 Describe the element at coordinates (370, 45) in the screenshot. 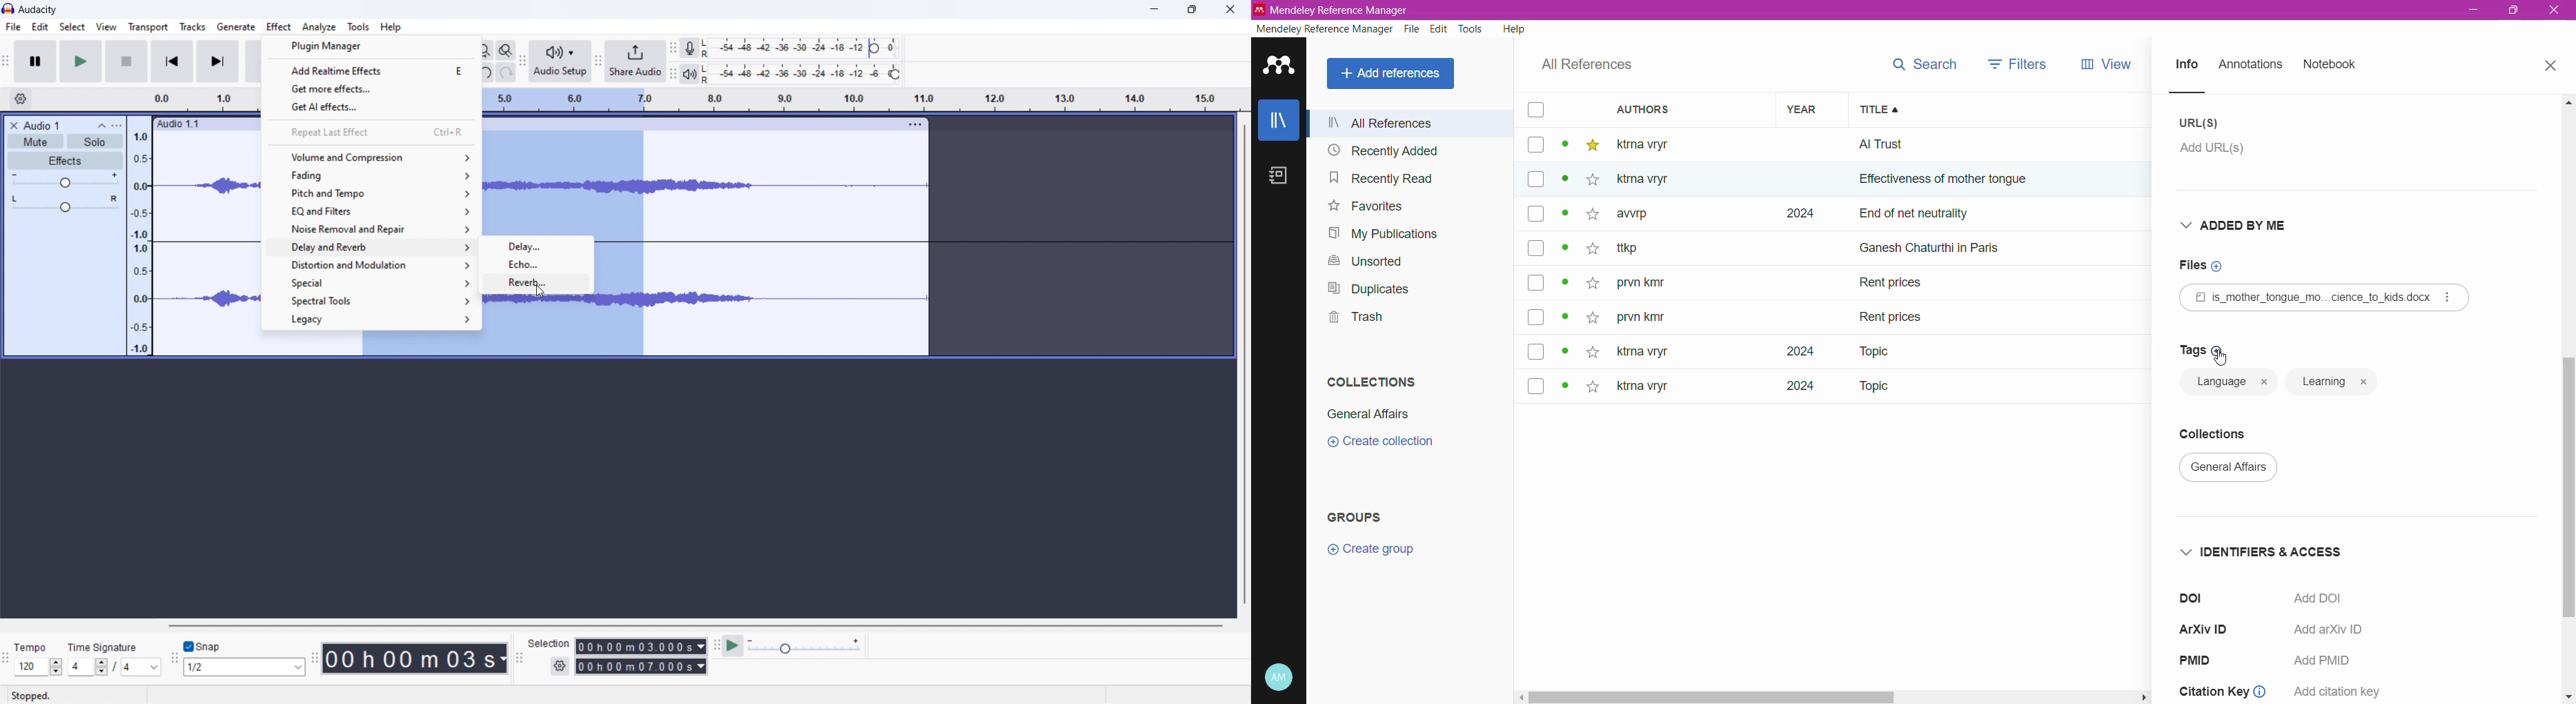

I see `plugin manager` at that location.